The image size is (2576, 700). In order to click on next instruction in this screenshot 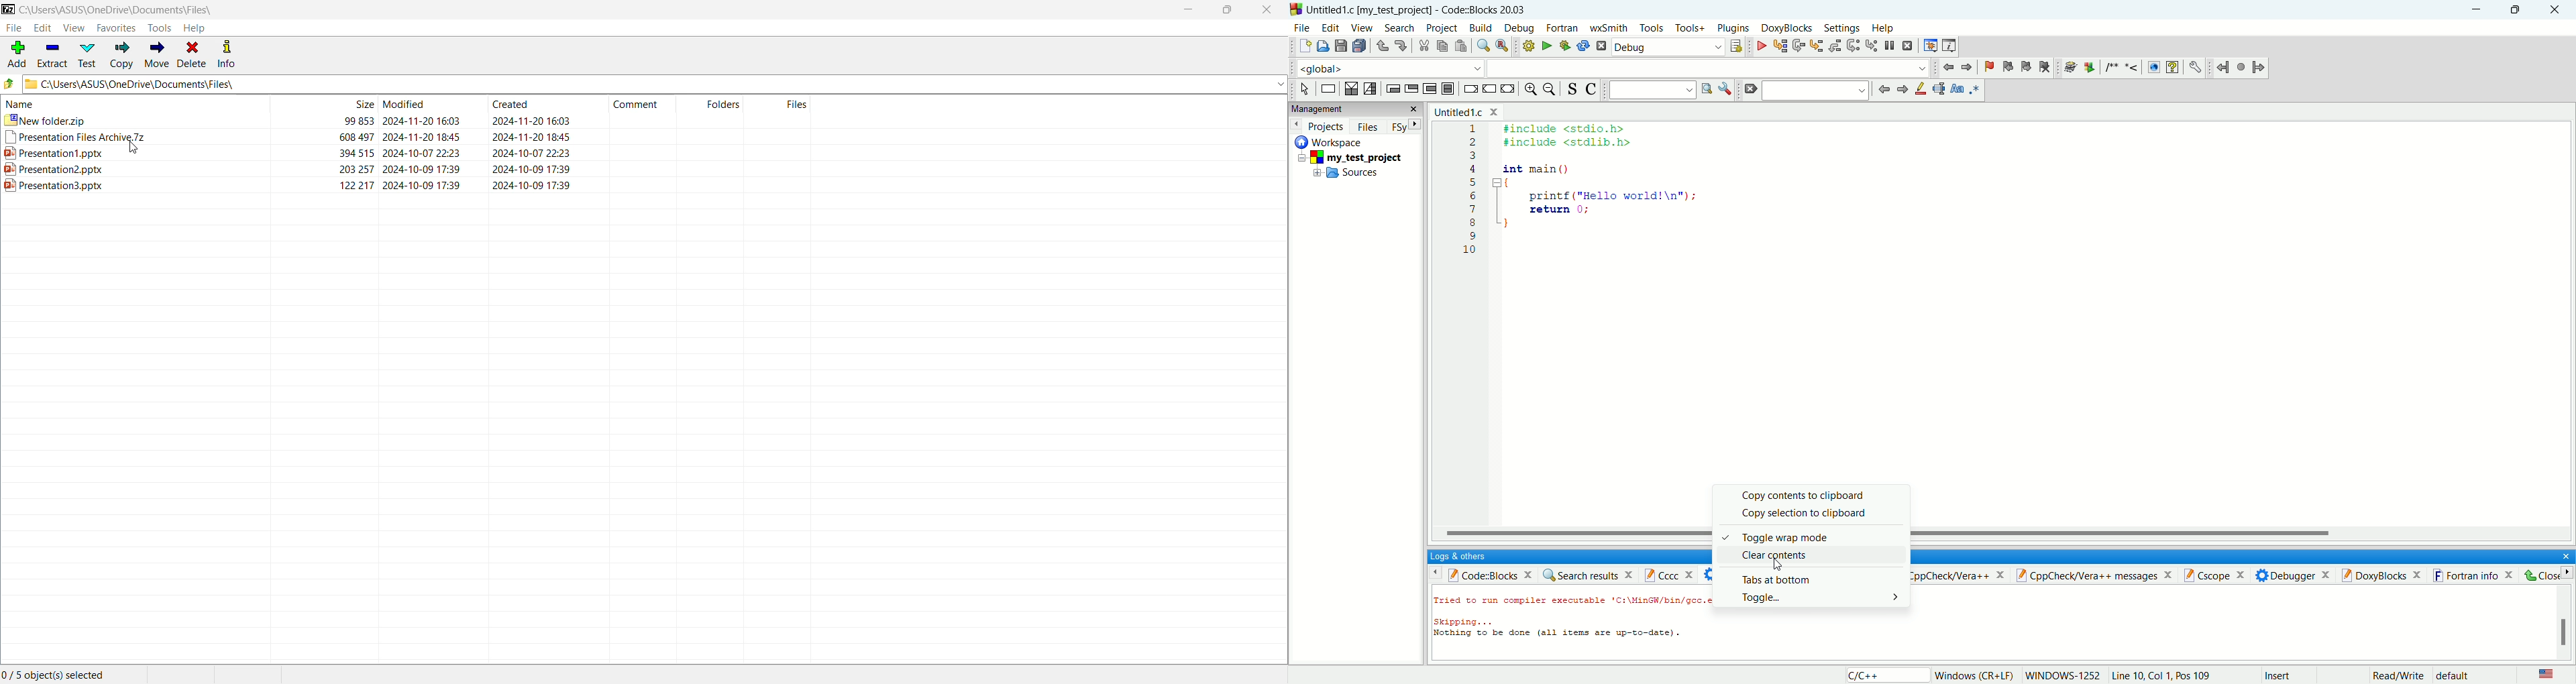, I will do `click(1854, 45)`.